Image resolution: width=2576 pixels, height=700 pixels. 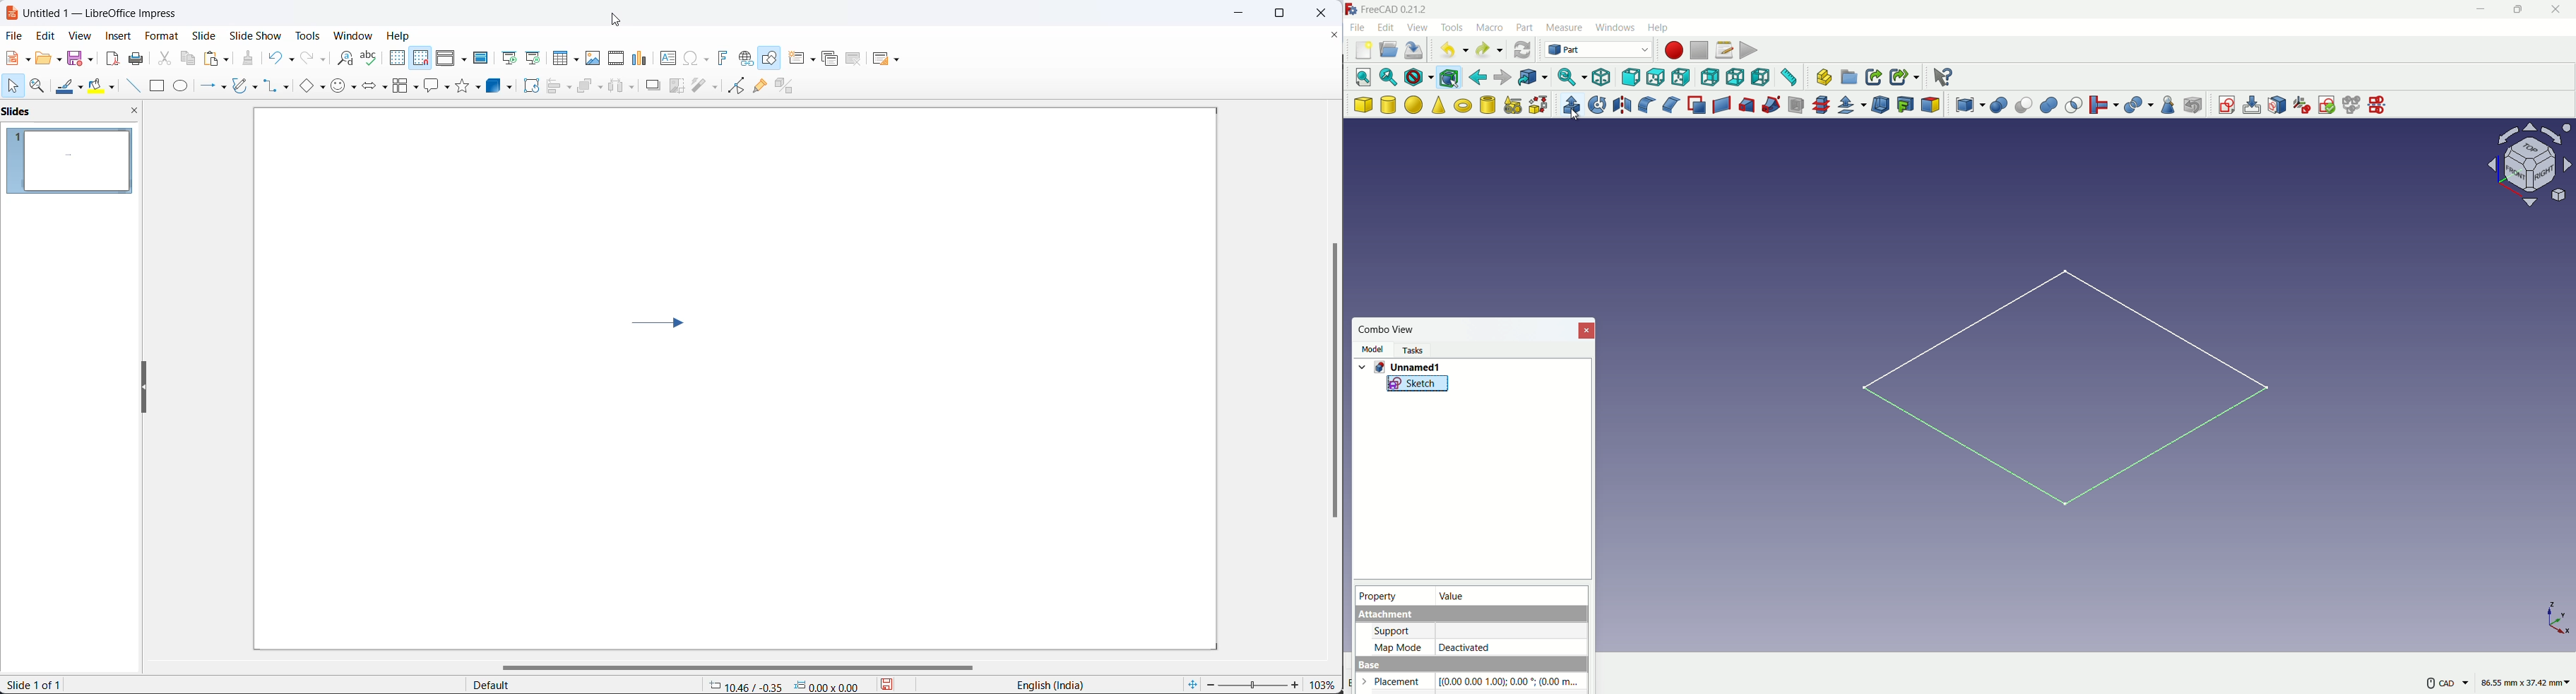 What do you see at coordinates (1748, 49) in the screenshot?
I see `execute macro` at bounding box center [1748, 49].